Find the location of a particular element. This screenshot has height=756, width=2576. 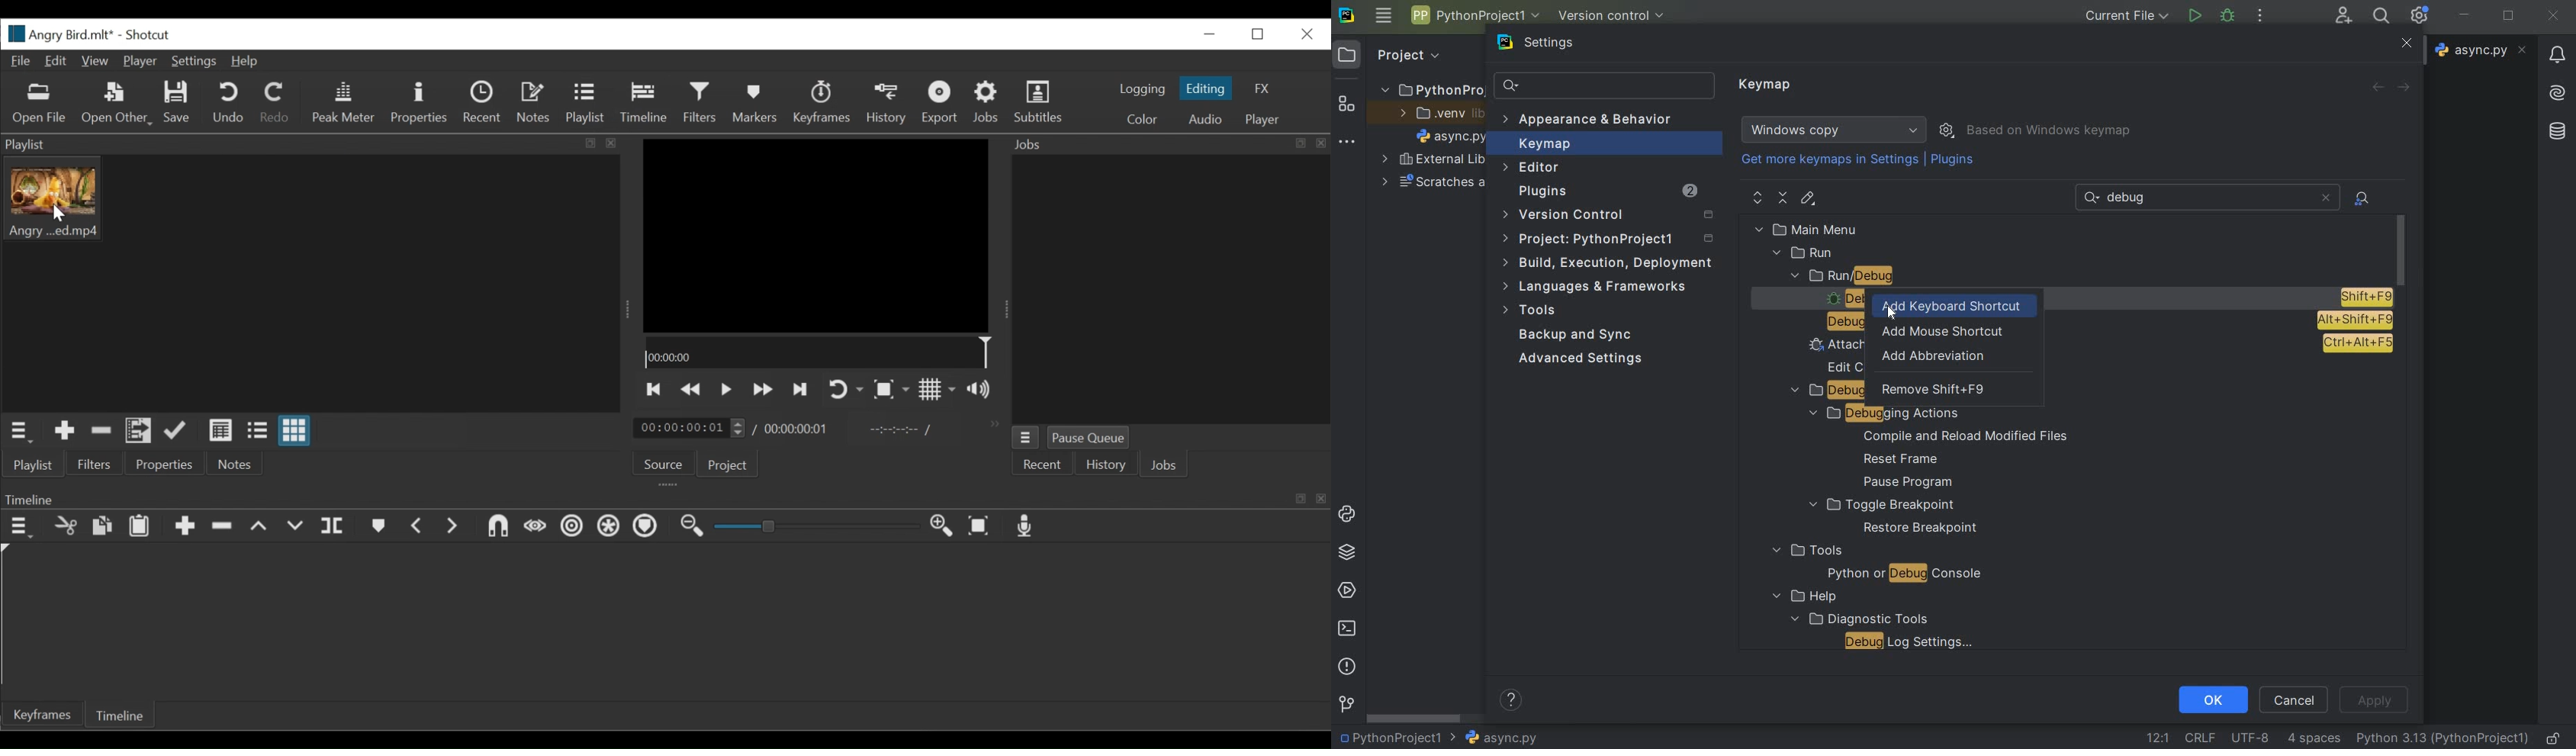

Play backward quickly is located at coordinates (763, 390).